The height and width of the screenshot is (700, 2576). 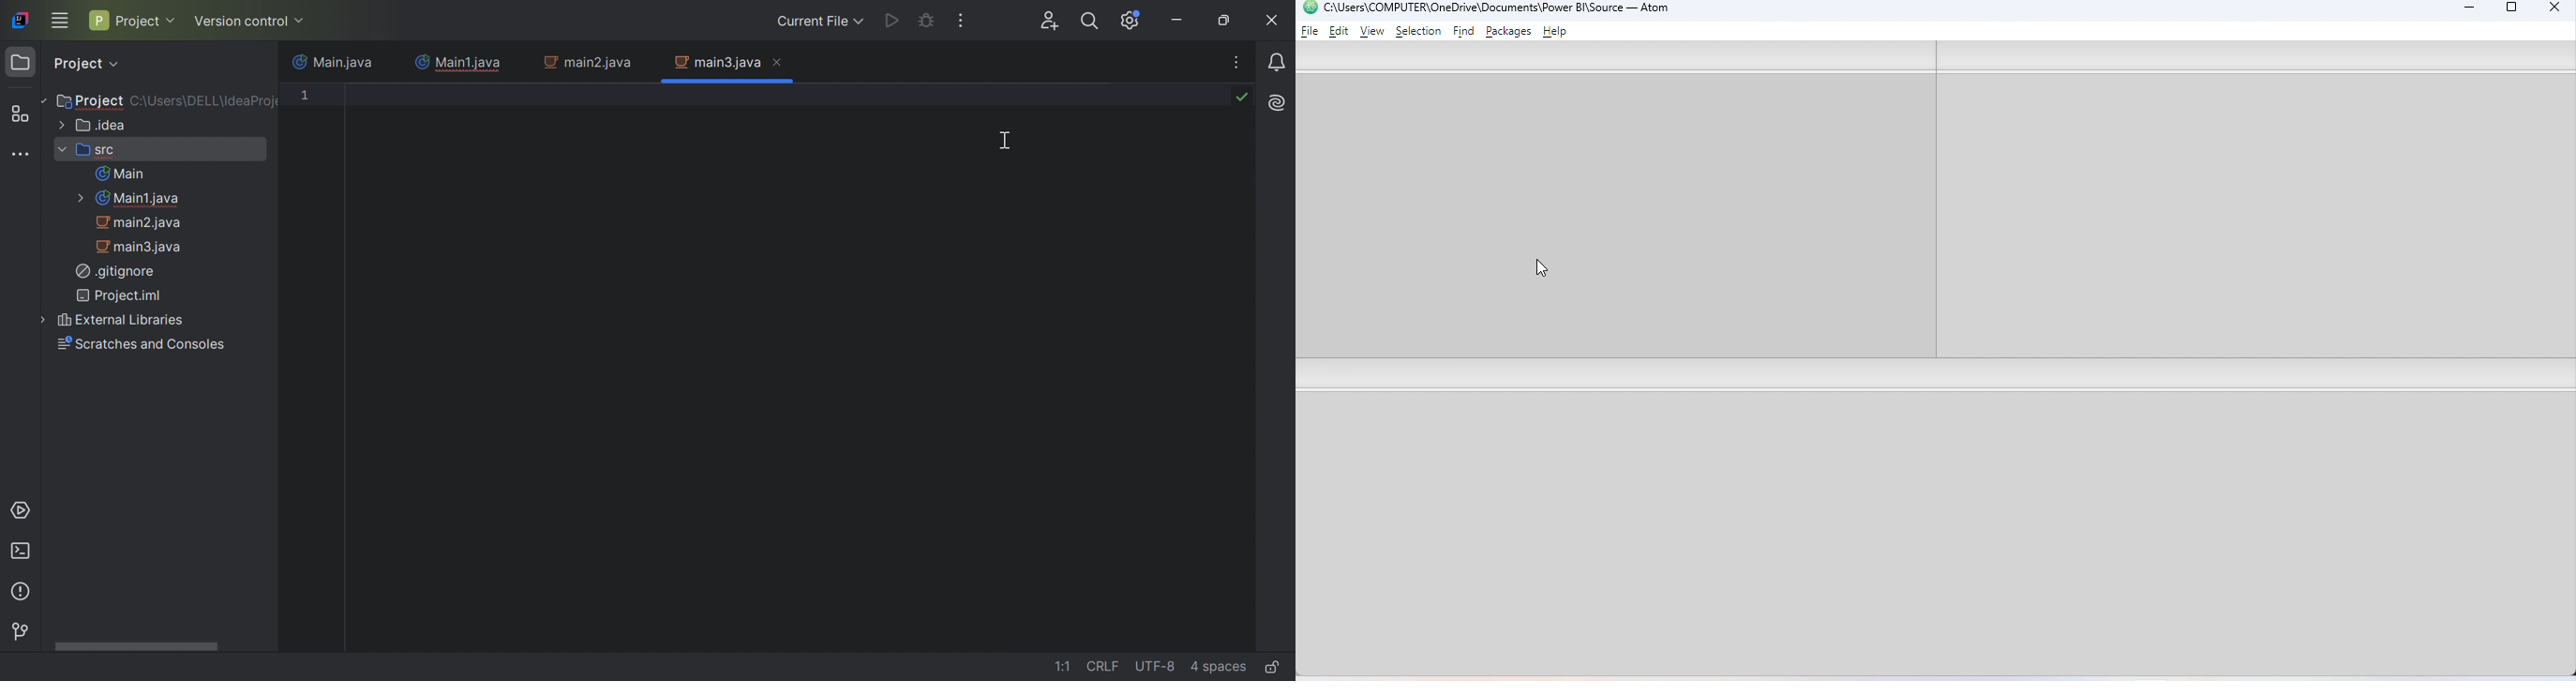 I want to click on Pane 3, so click(x=1939, y=534).